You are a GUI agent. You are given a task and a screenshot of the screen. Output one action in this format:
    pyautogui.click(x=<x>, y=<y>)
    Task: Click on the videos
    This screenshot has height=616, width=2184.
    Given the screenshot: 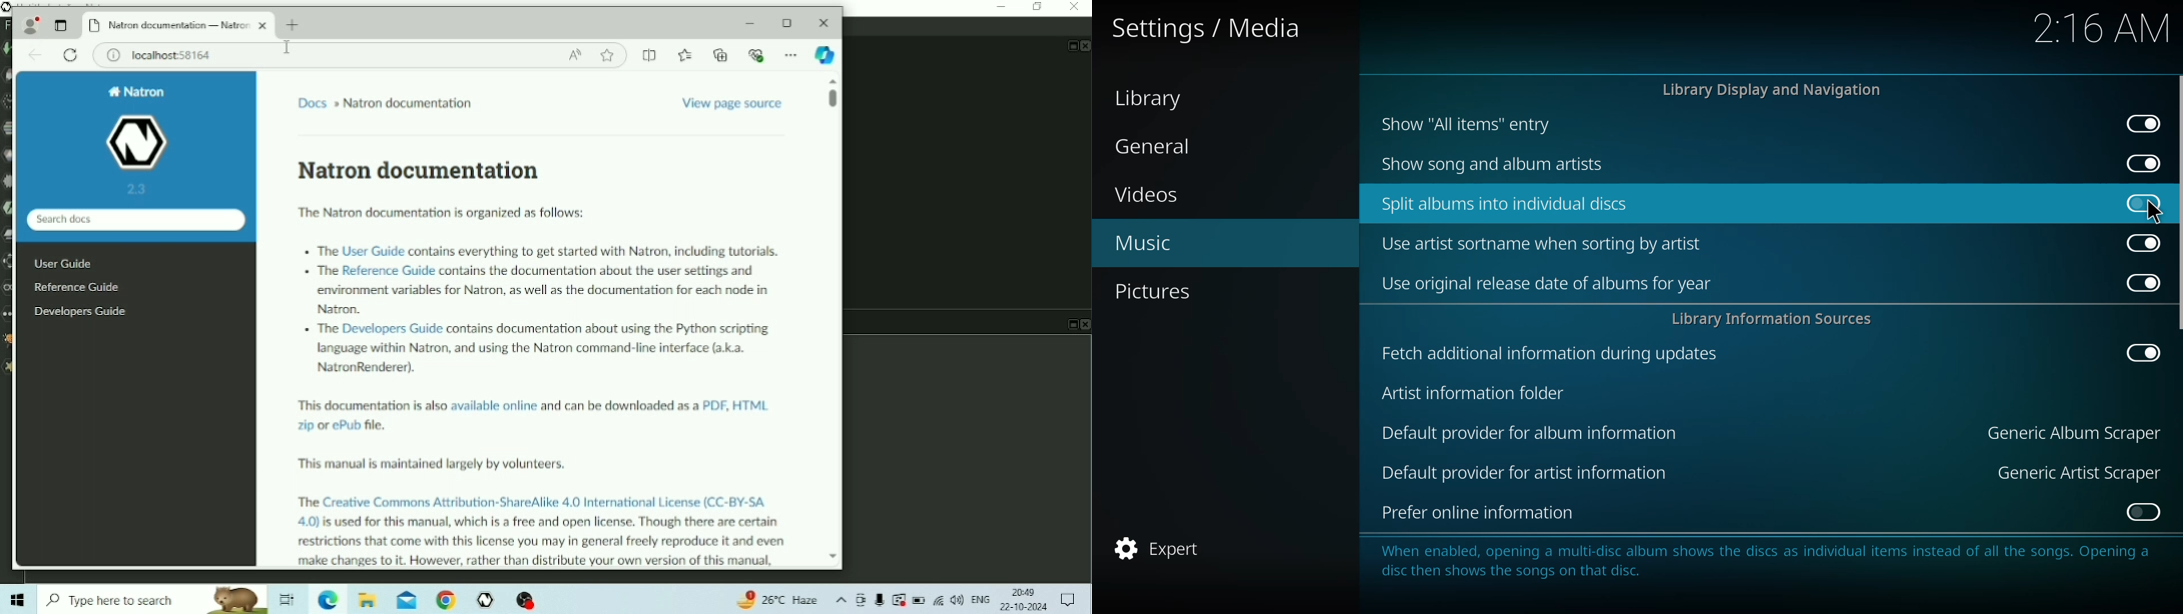 What is the action you would take?
    pyautogui.click(x=1150, y=195)
    